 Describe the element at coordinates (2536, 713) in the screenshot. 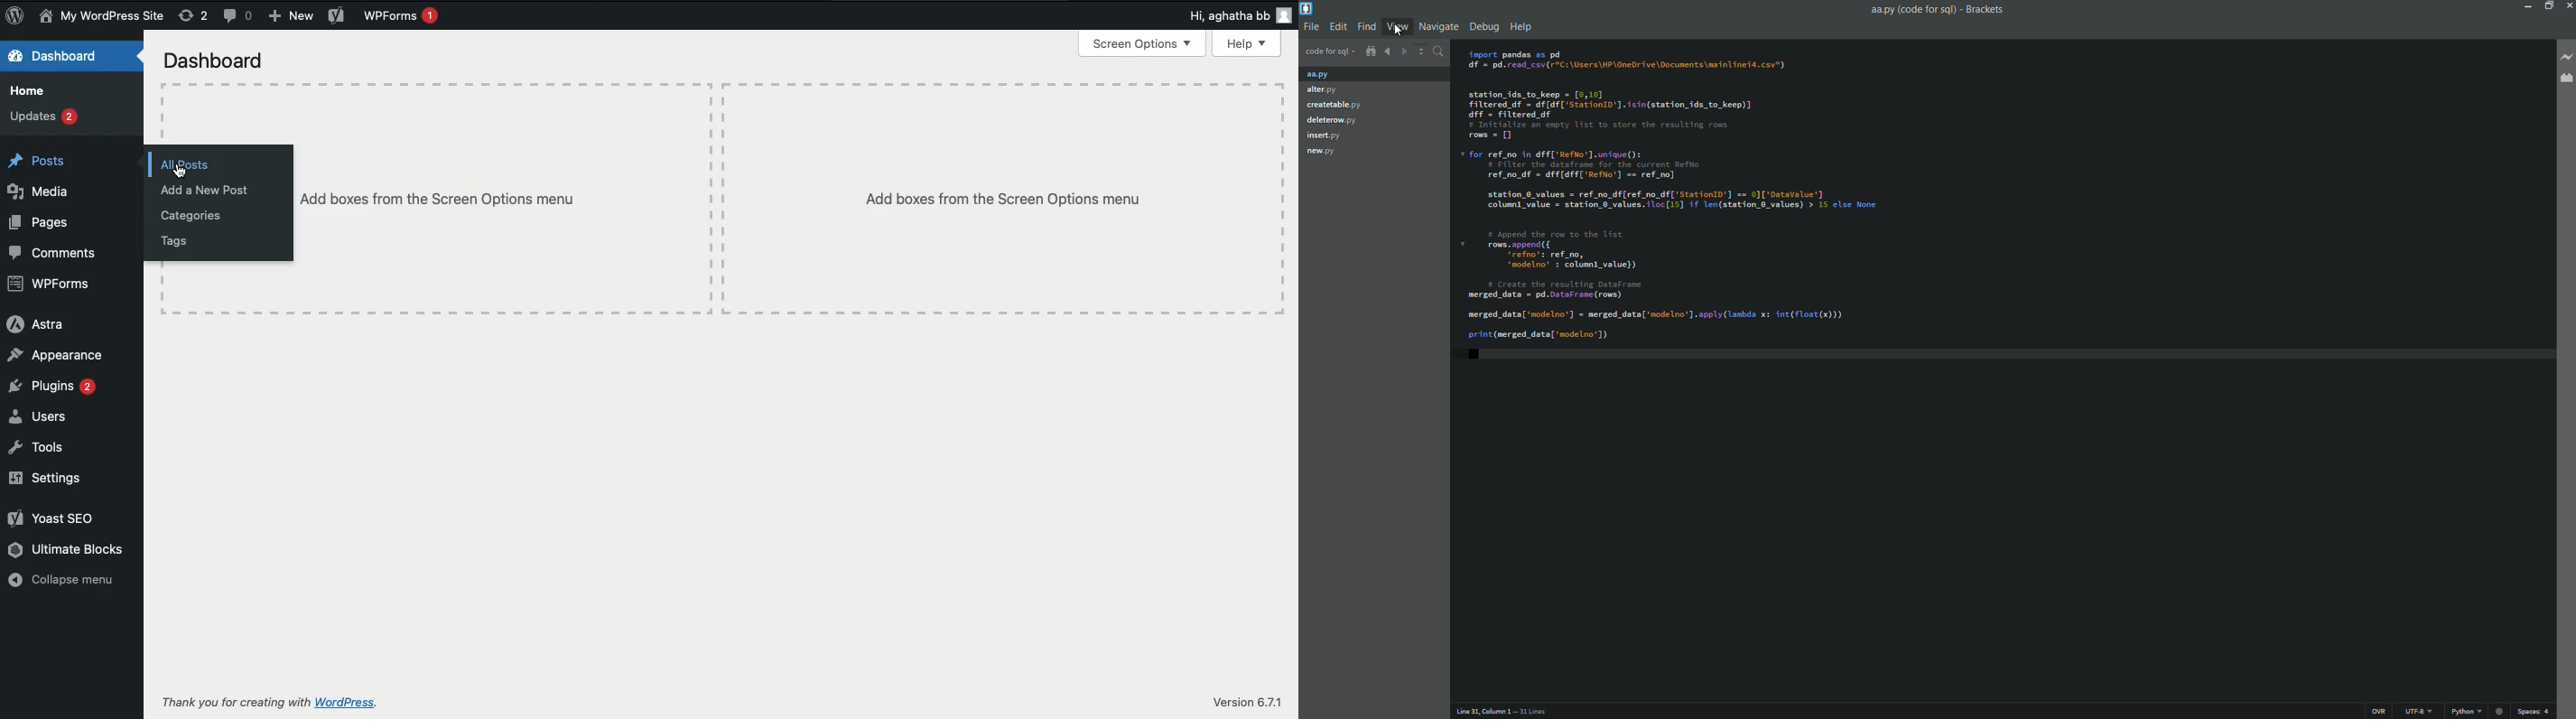

I see `space button` at that location.